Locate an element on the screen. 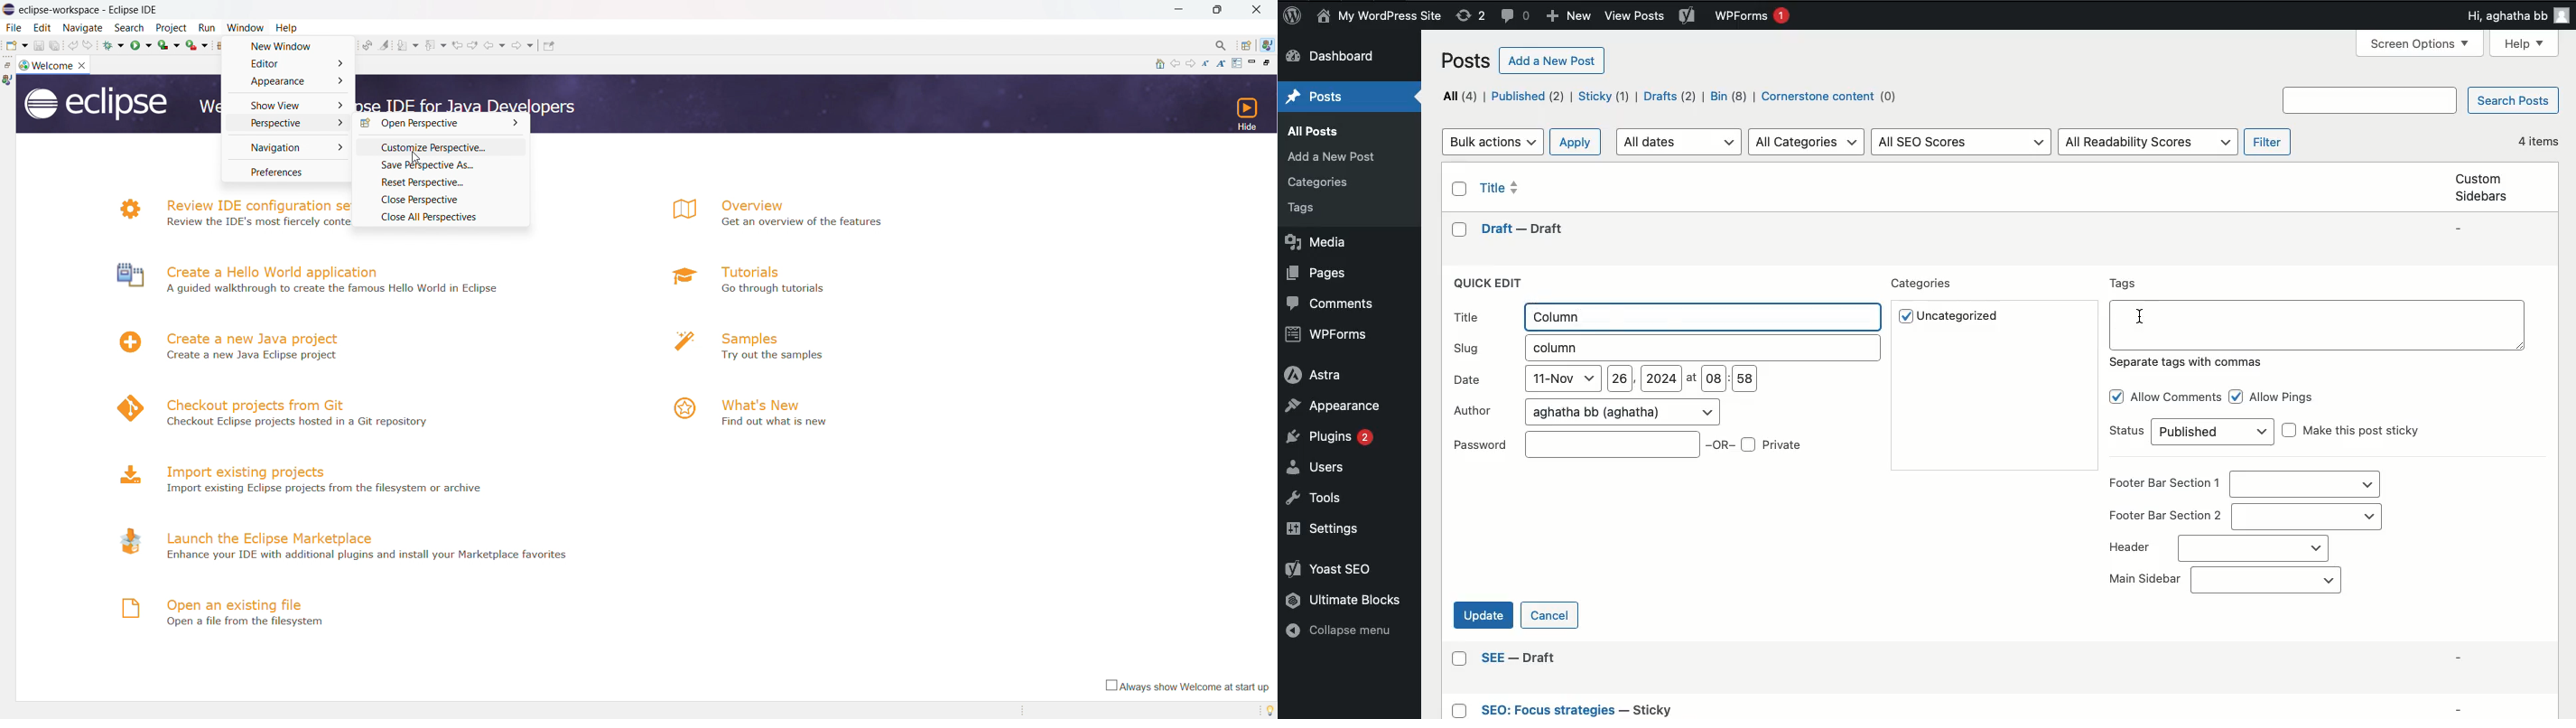 This screenshot has width=2576, height=728. customize perspective is located at coordinates (439, 147).